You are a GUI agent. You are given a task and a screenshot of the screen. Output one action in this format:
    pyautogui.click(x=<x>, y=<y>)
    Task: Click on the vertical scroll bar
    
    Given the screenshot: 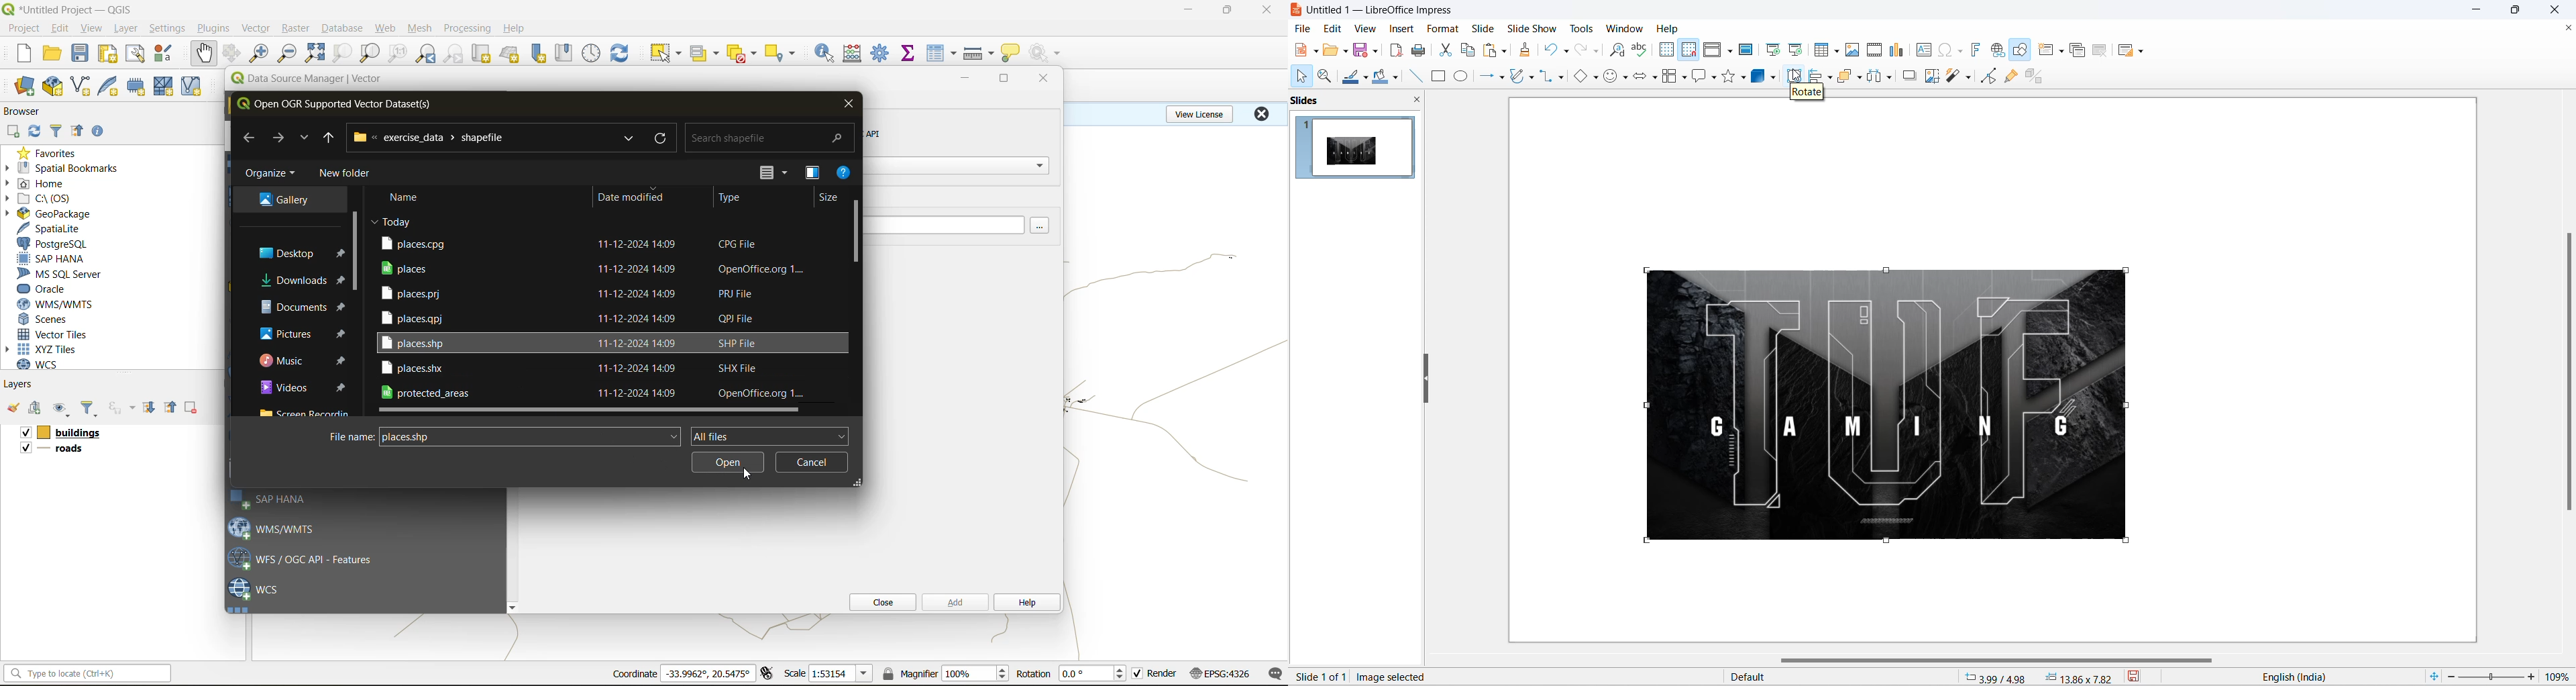 What is the action you would take?
    pyautogui.click(x=857, y=230)
    